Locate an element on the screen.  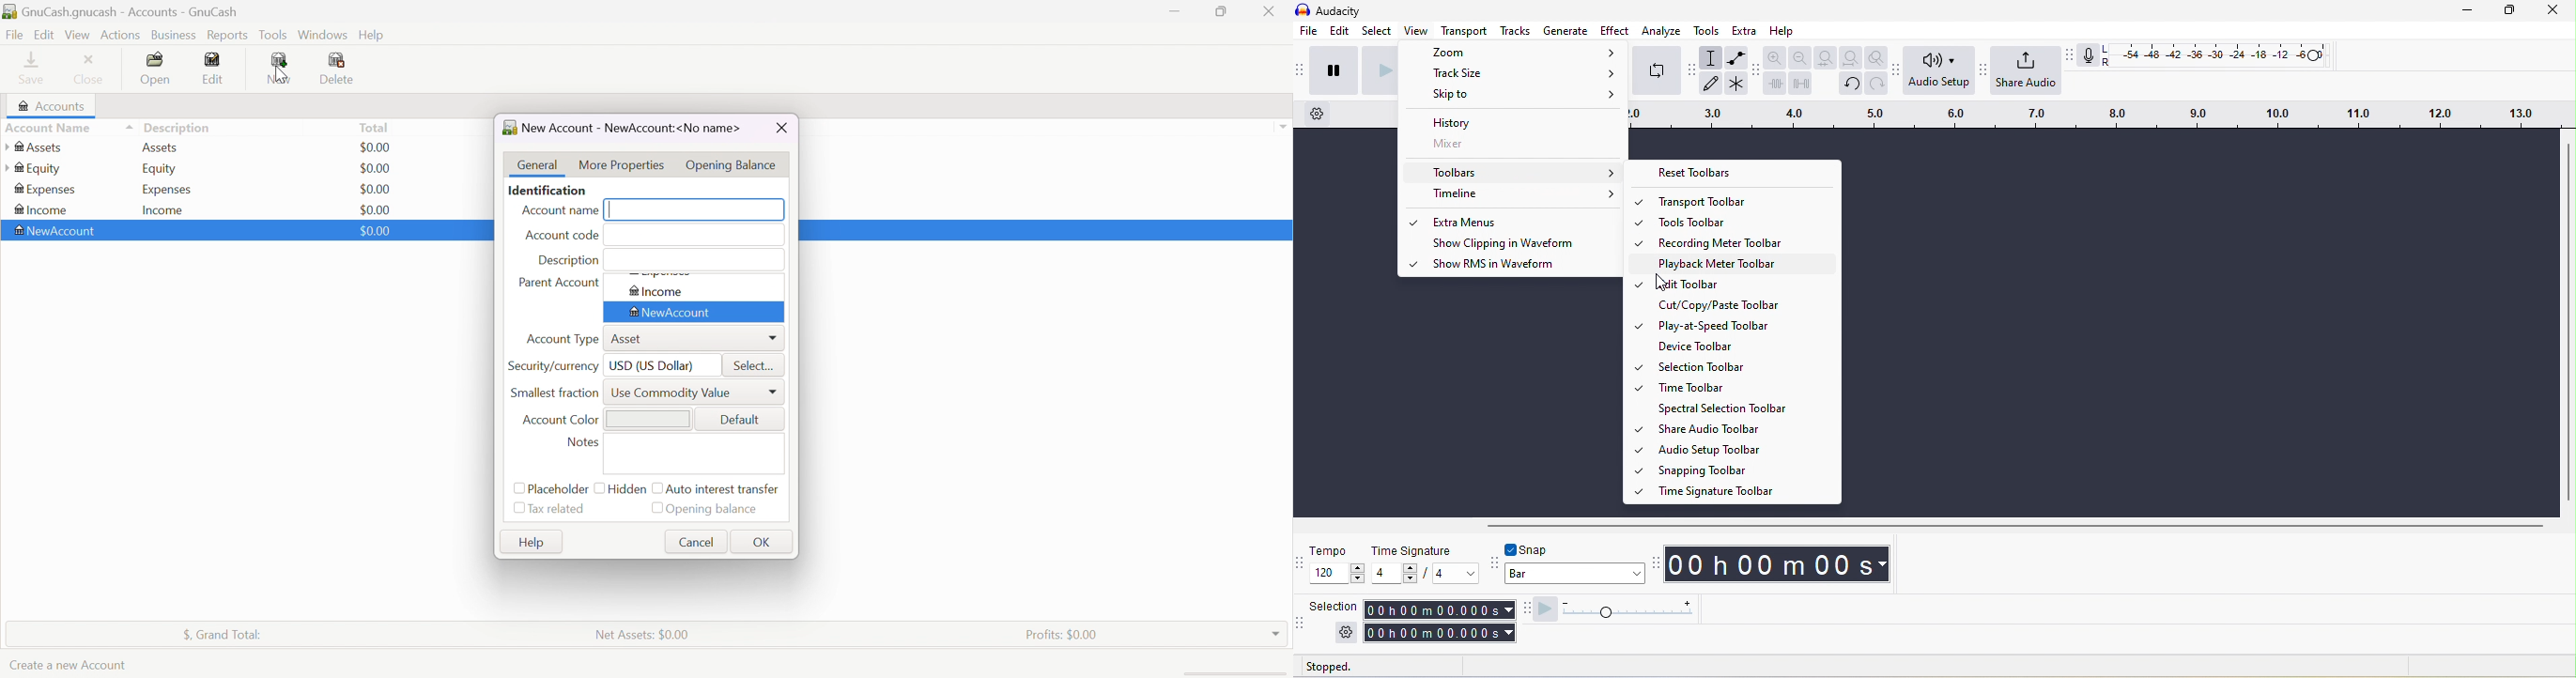
Cursor is located at coordinates (282, 73).